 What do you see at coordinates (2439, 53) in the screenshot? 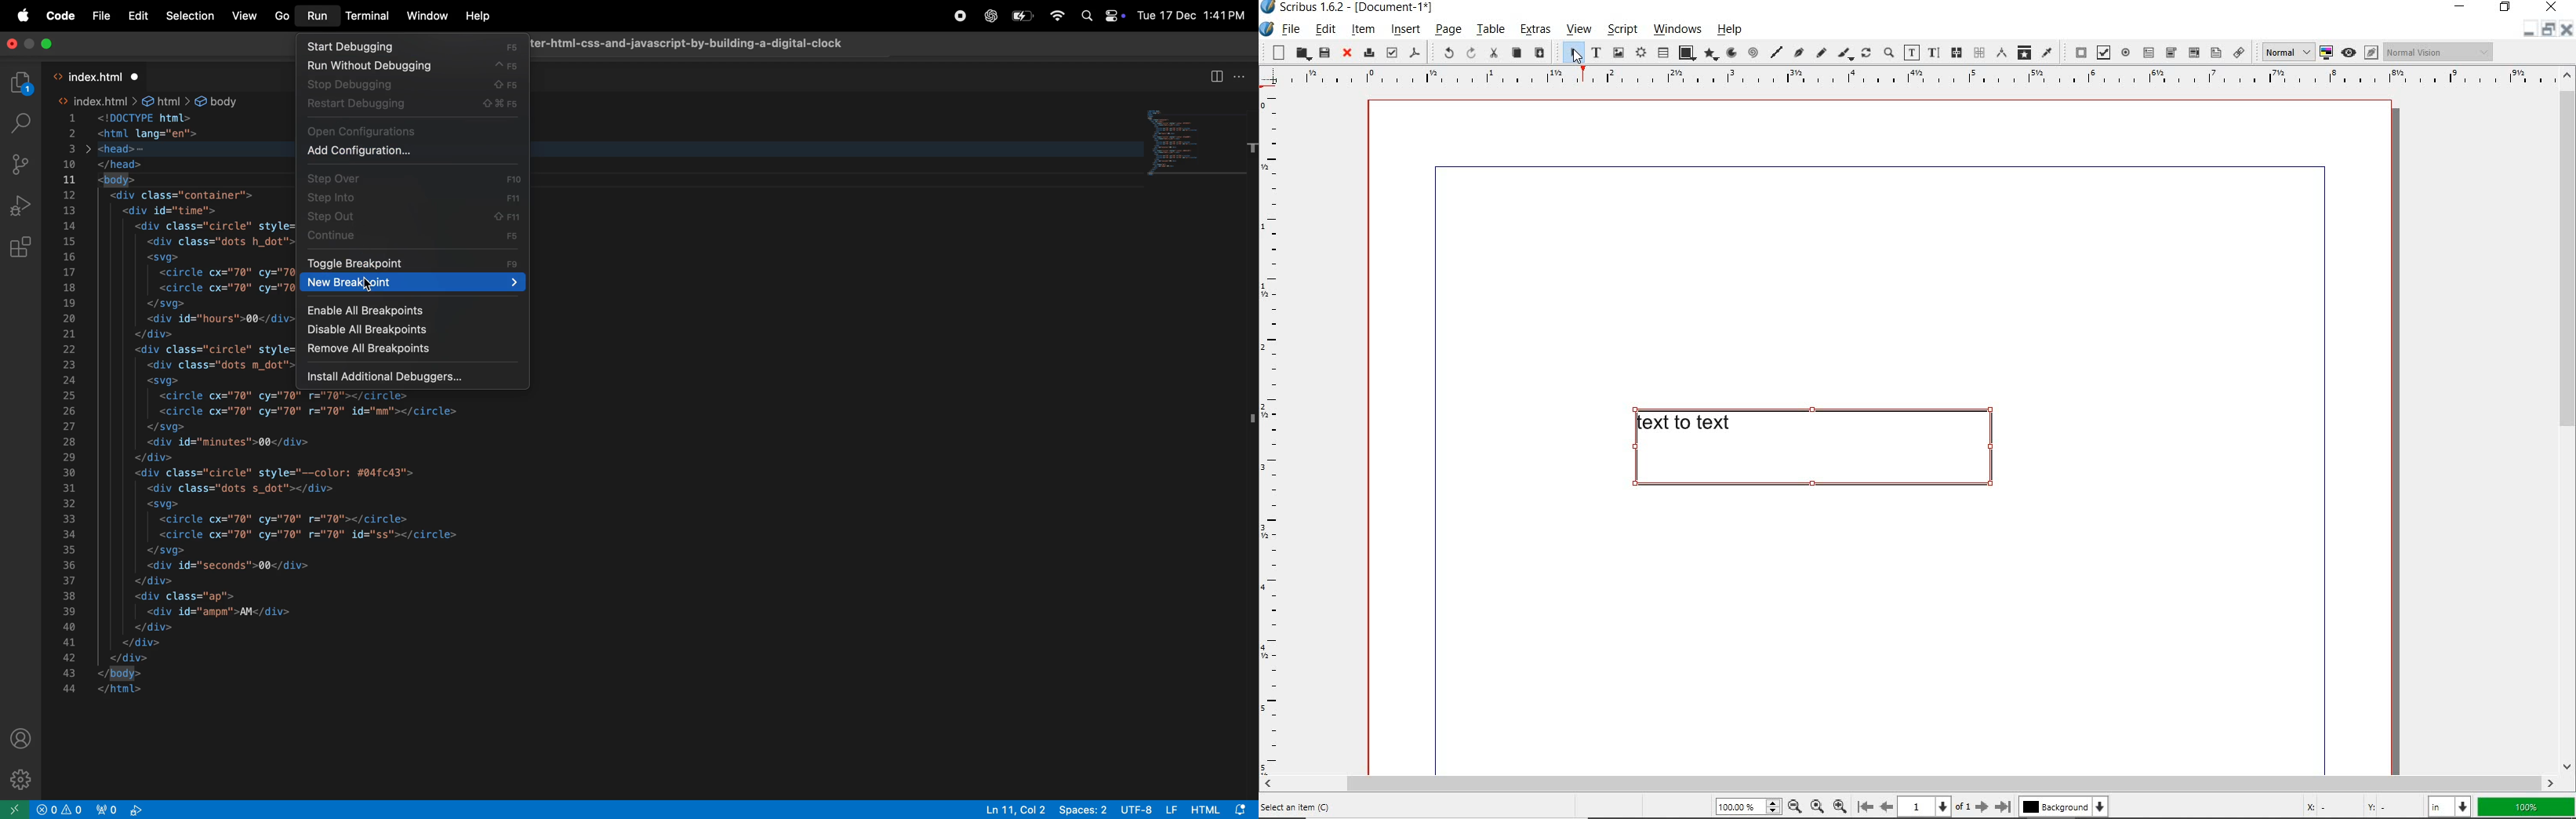
I see `Normal vision` at bounding box center [2439, 53].